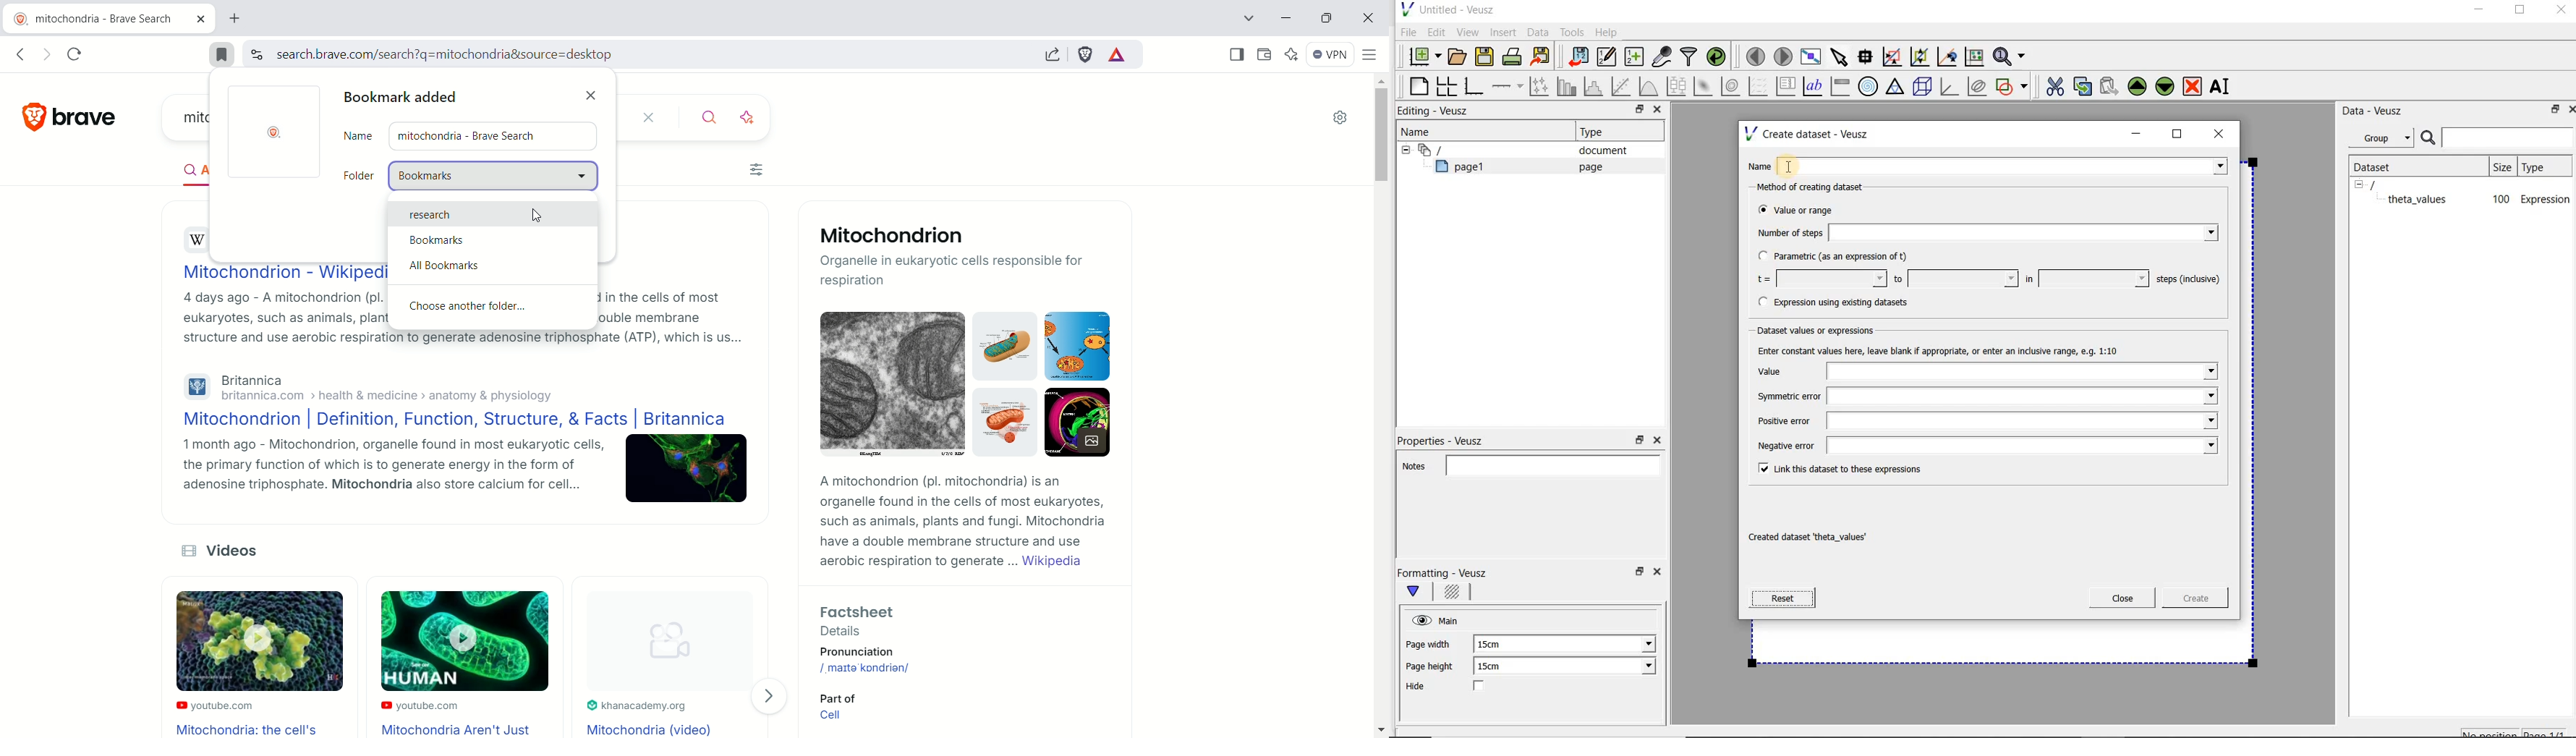  Describe the element at coordinates (2084, 86) in the screenshot. I see `copy the selected widget` at that location.